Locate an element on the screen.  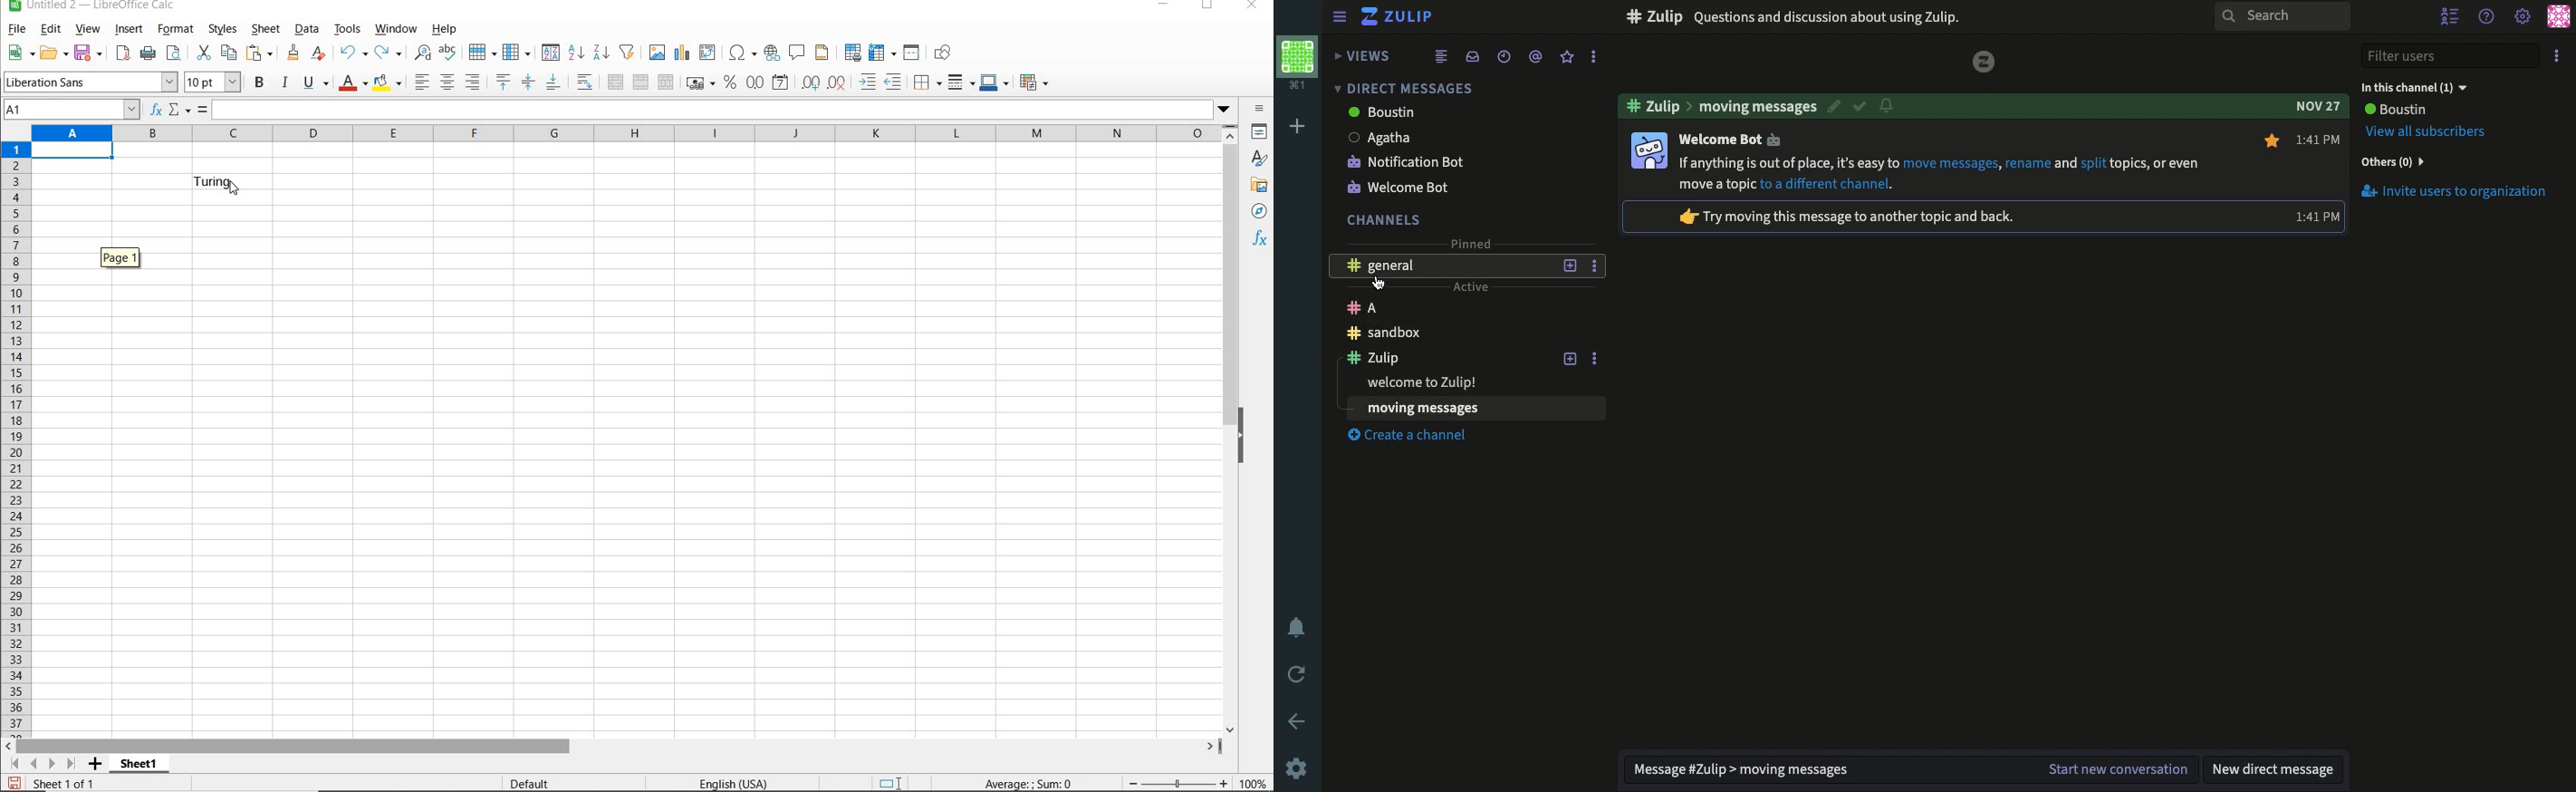
Notification bot is located at coordinates (1447, 160).